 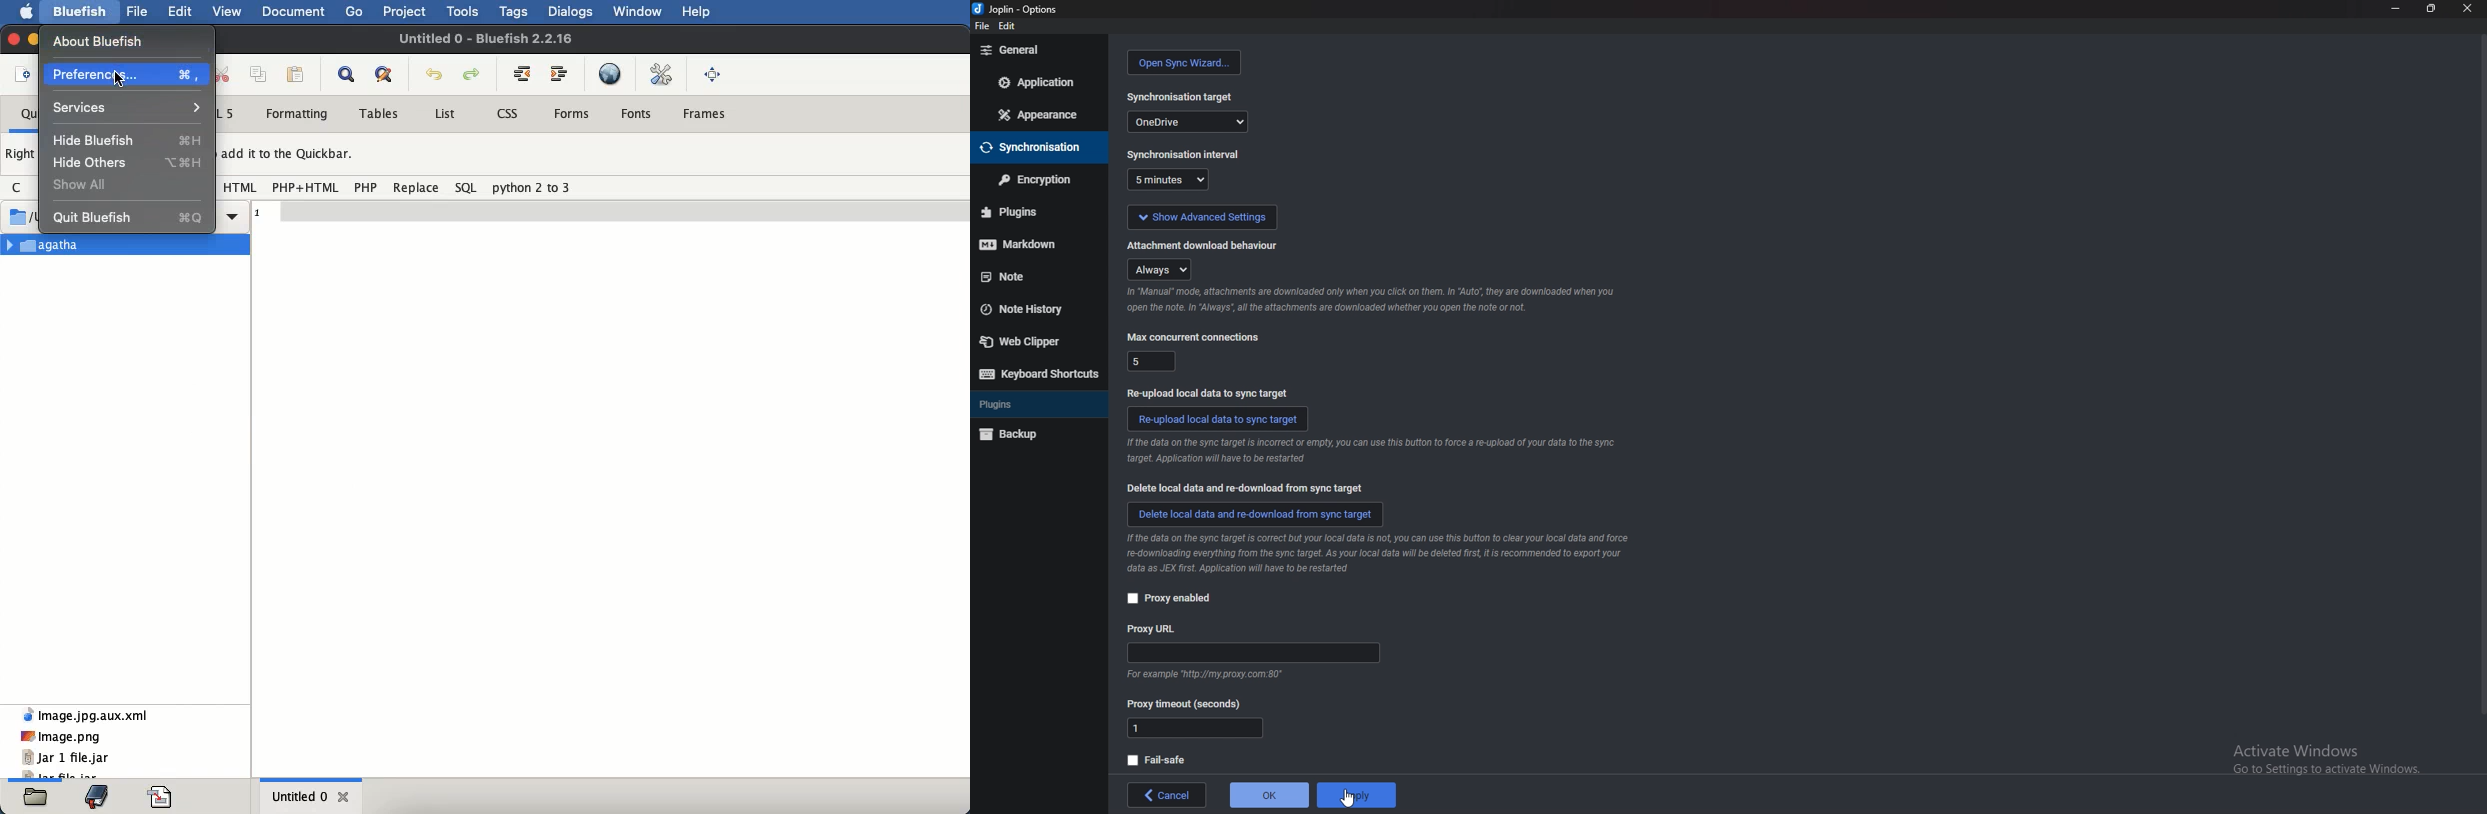 What do you see at coordinates (234, 216) in the screenshot?
I see `users Agatha` at bounding box center [234, 216].